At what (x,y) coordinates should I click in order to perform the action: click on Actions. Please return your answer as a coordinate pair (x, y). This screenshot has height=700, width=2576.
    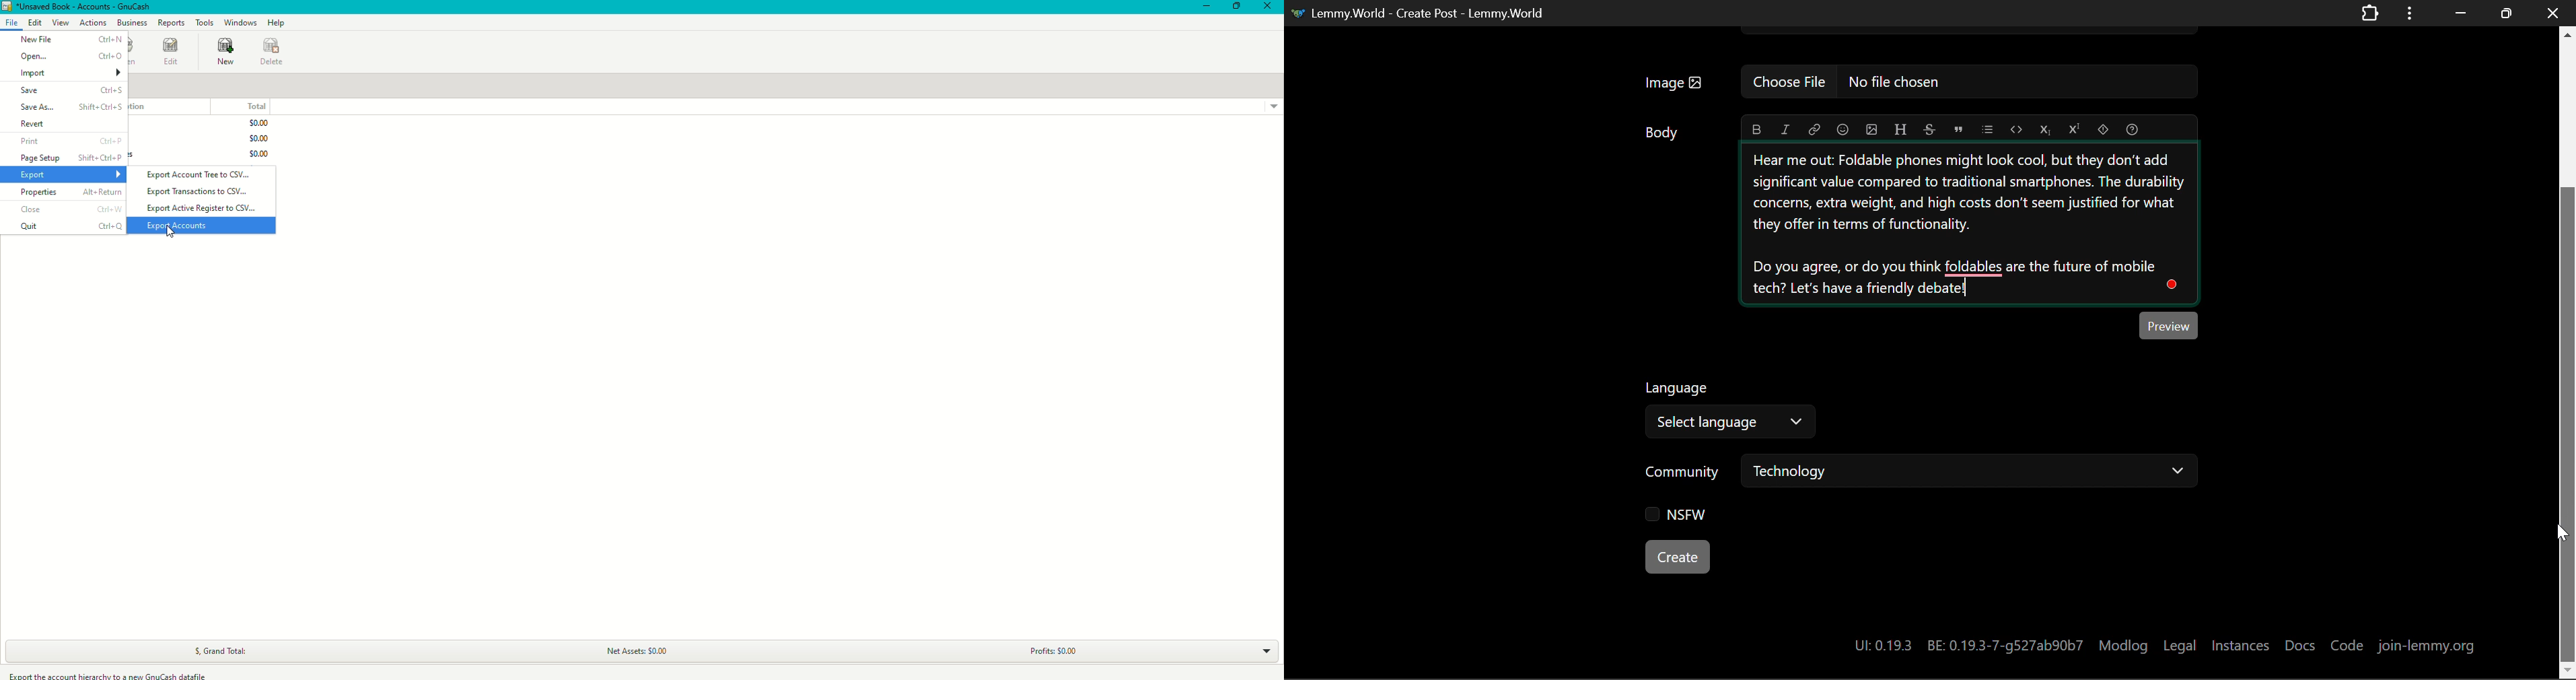
    Looking at the image, I should click on (92, 23).